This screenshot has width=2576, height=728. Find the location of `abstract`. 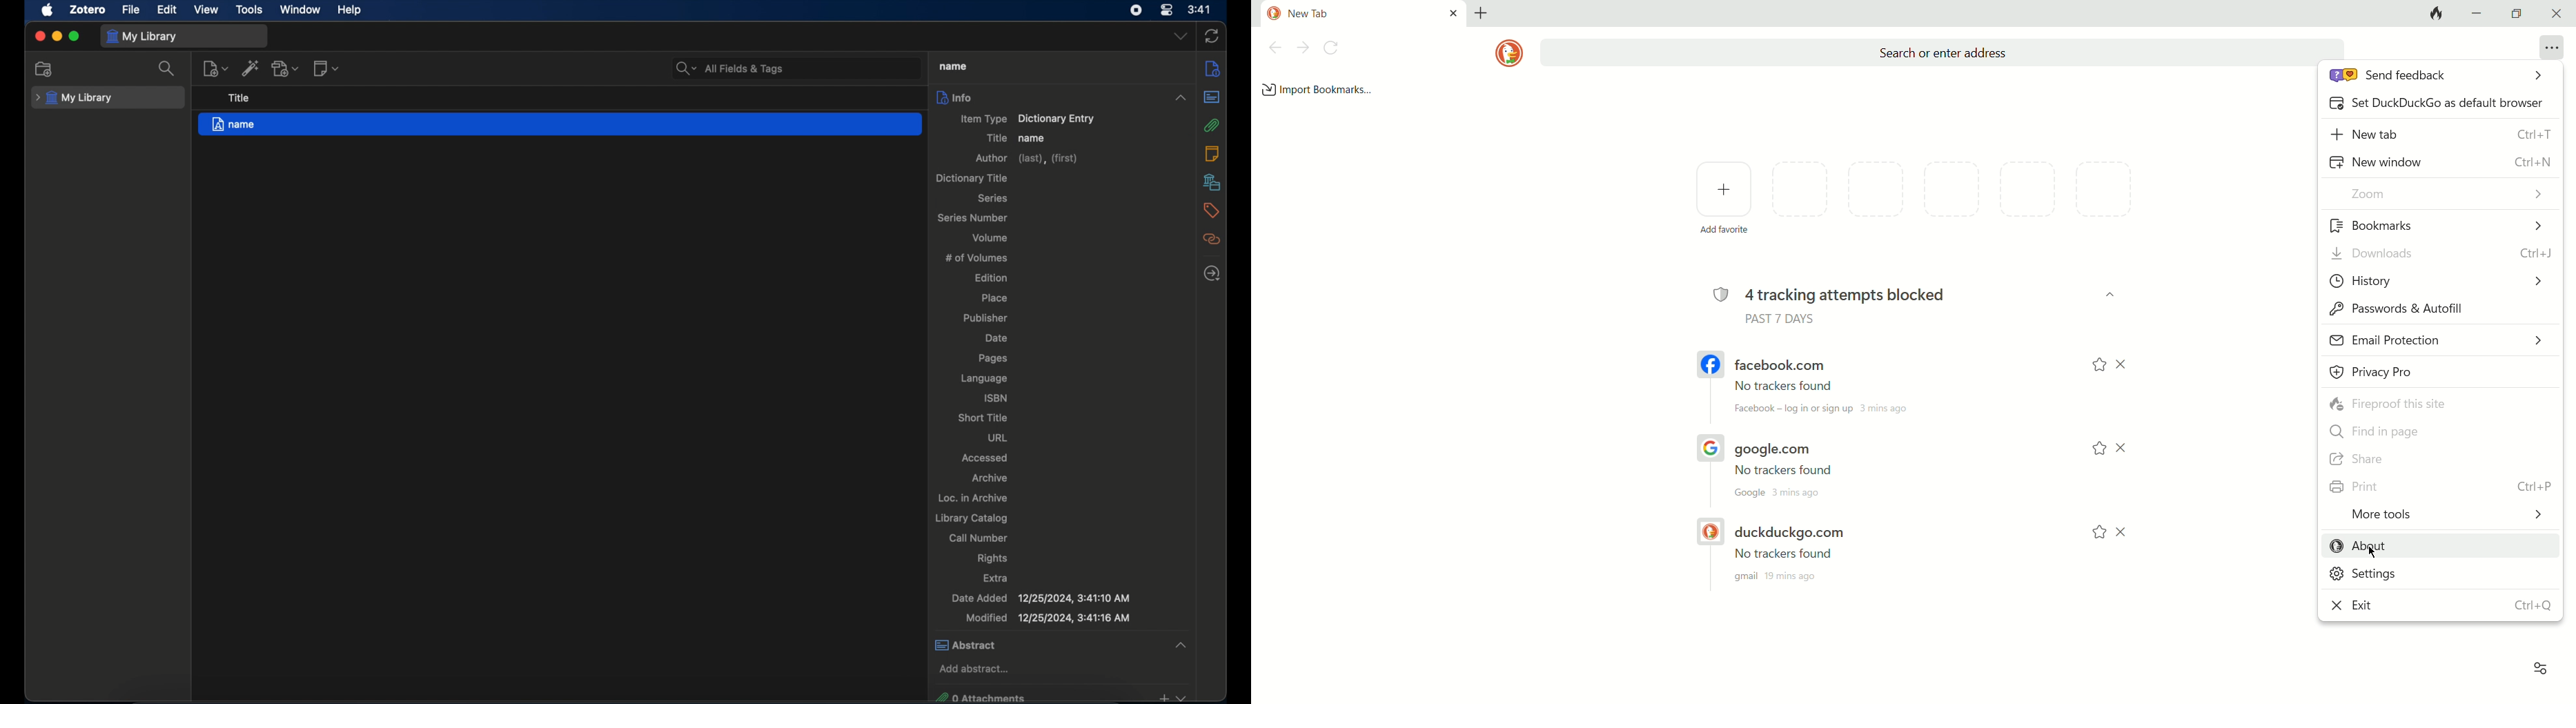

abstract is located at coordinates (1063, 645).